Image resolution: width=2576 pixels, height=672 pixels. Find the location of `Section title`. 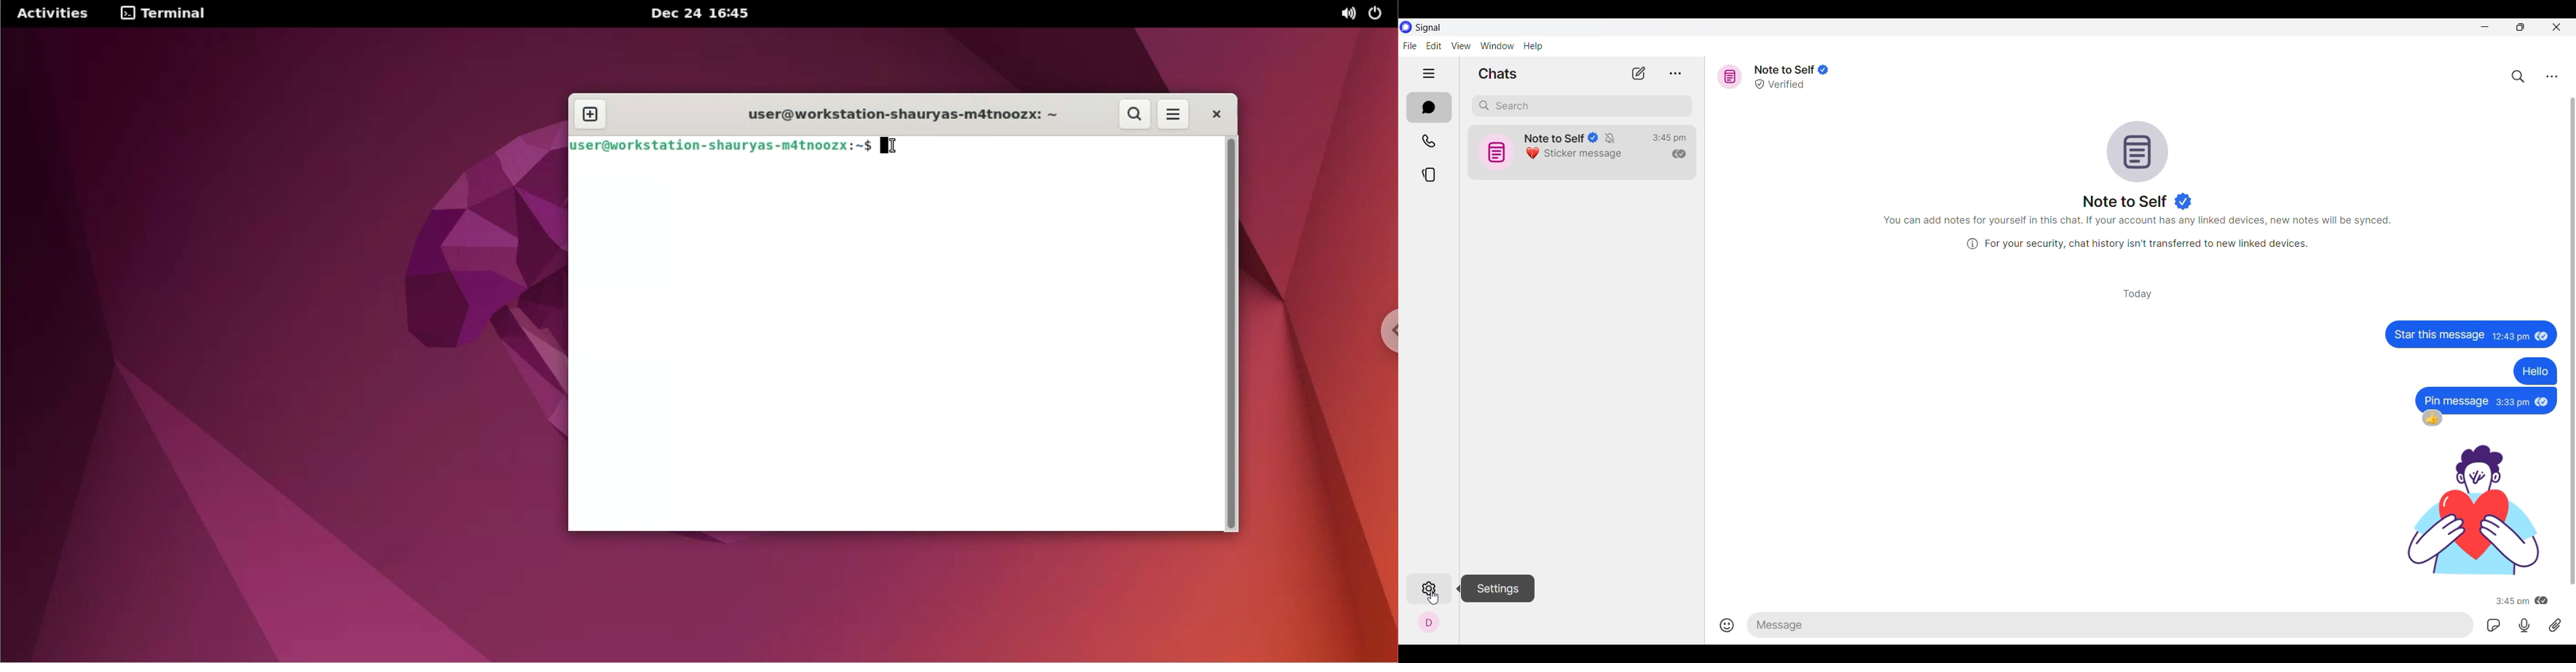

Section title is located at coordinates (1498, 74).